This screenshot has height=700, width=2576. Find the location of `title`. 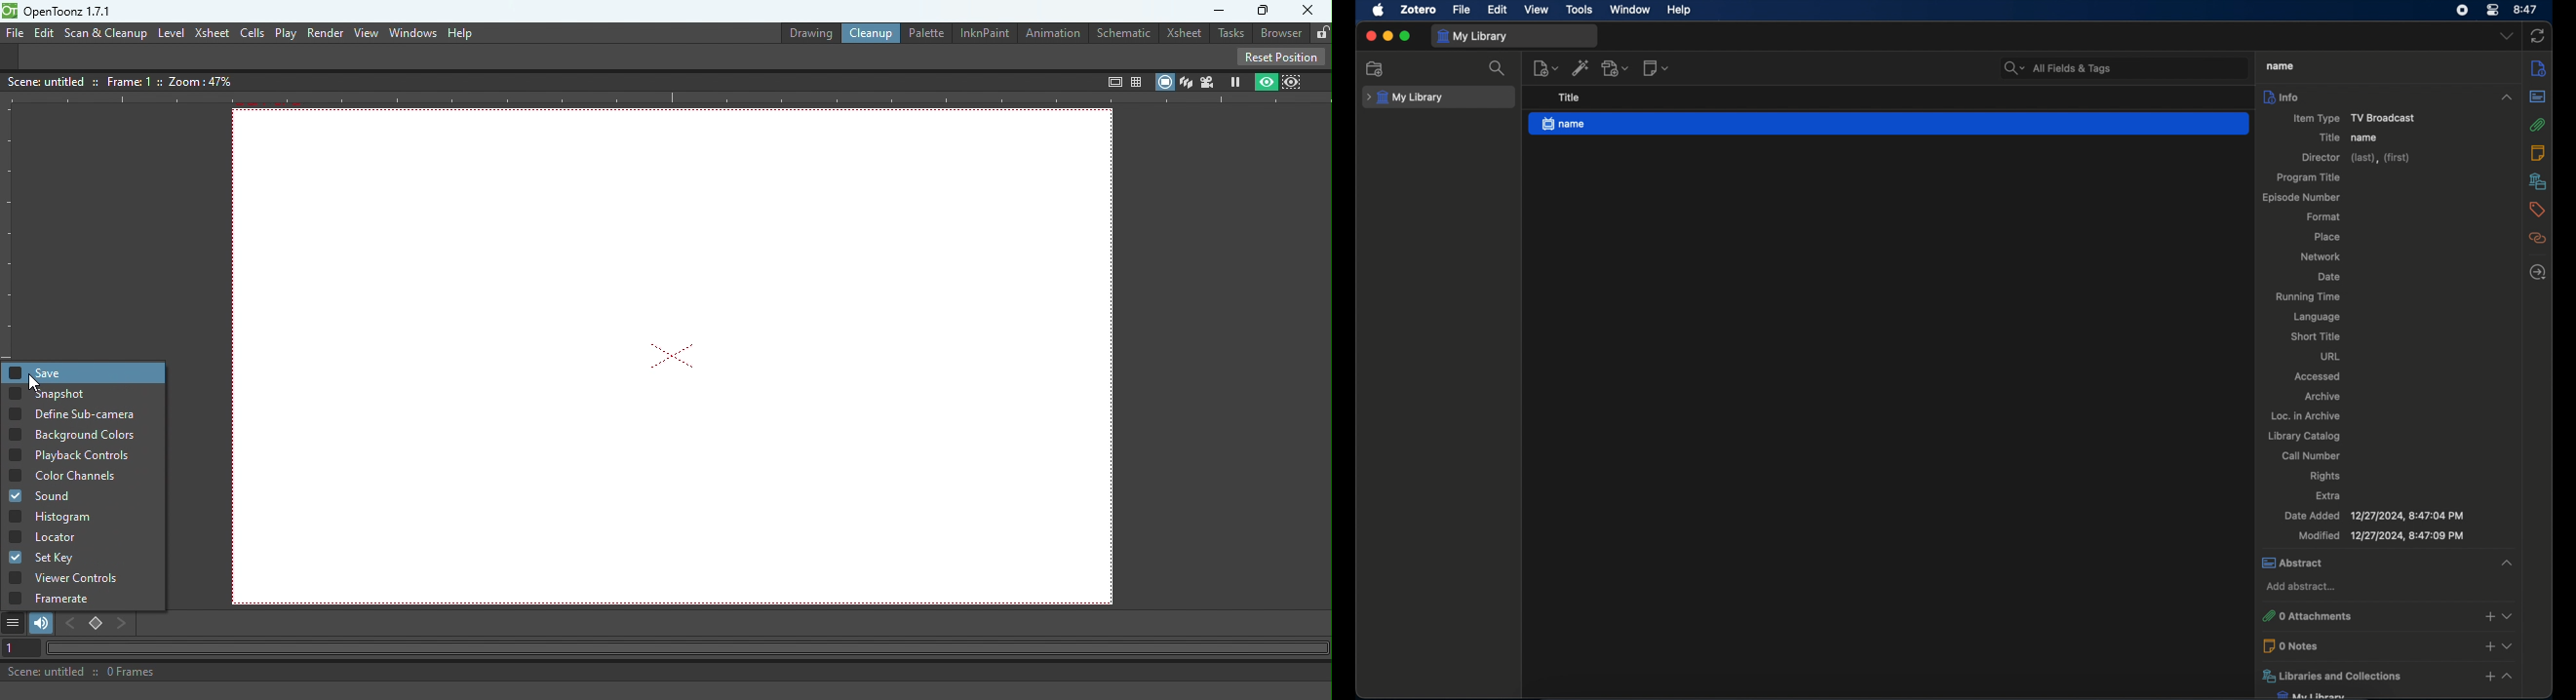

title is located at coordinates (1570, 98).